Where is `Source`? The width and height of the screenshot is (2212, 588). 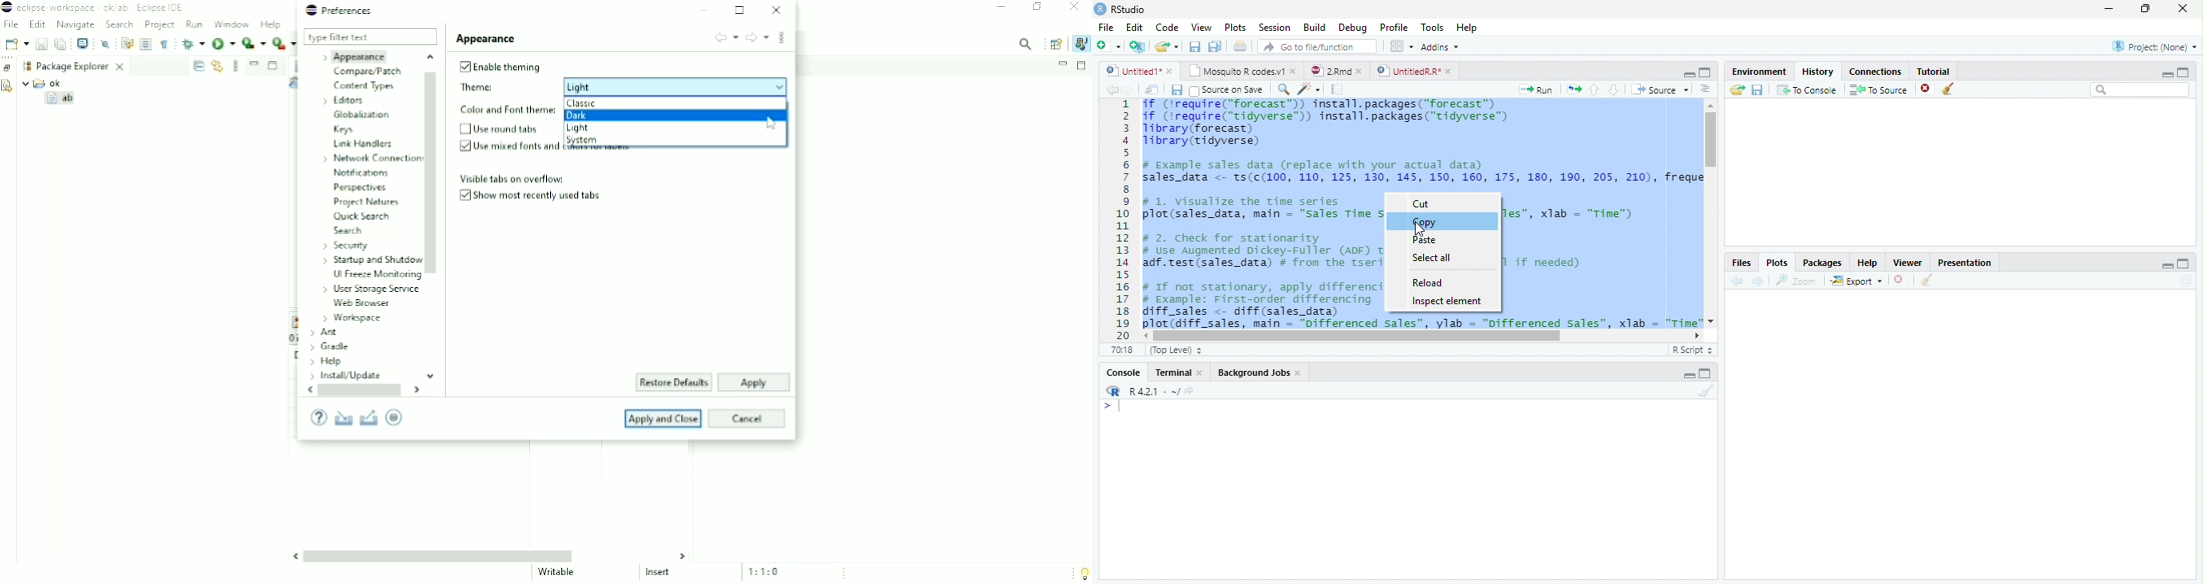 Source is located at coordinates (1661, 89).